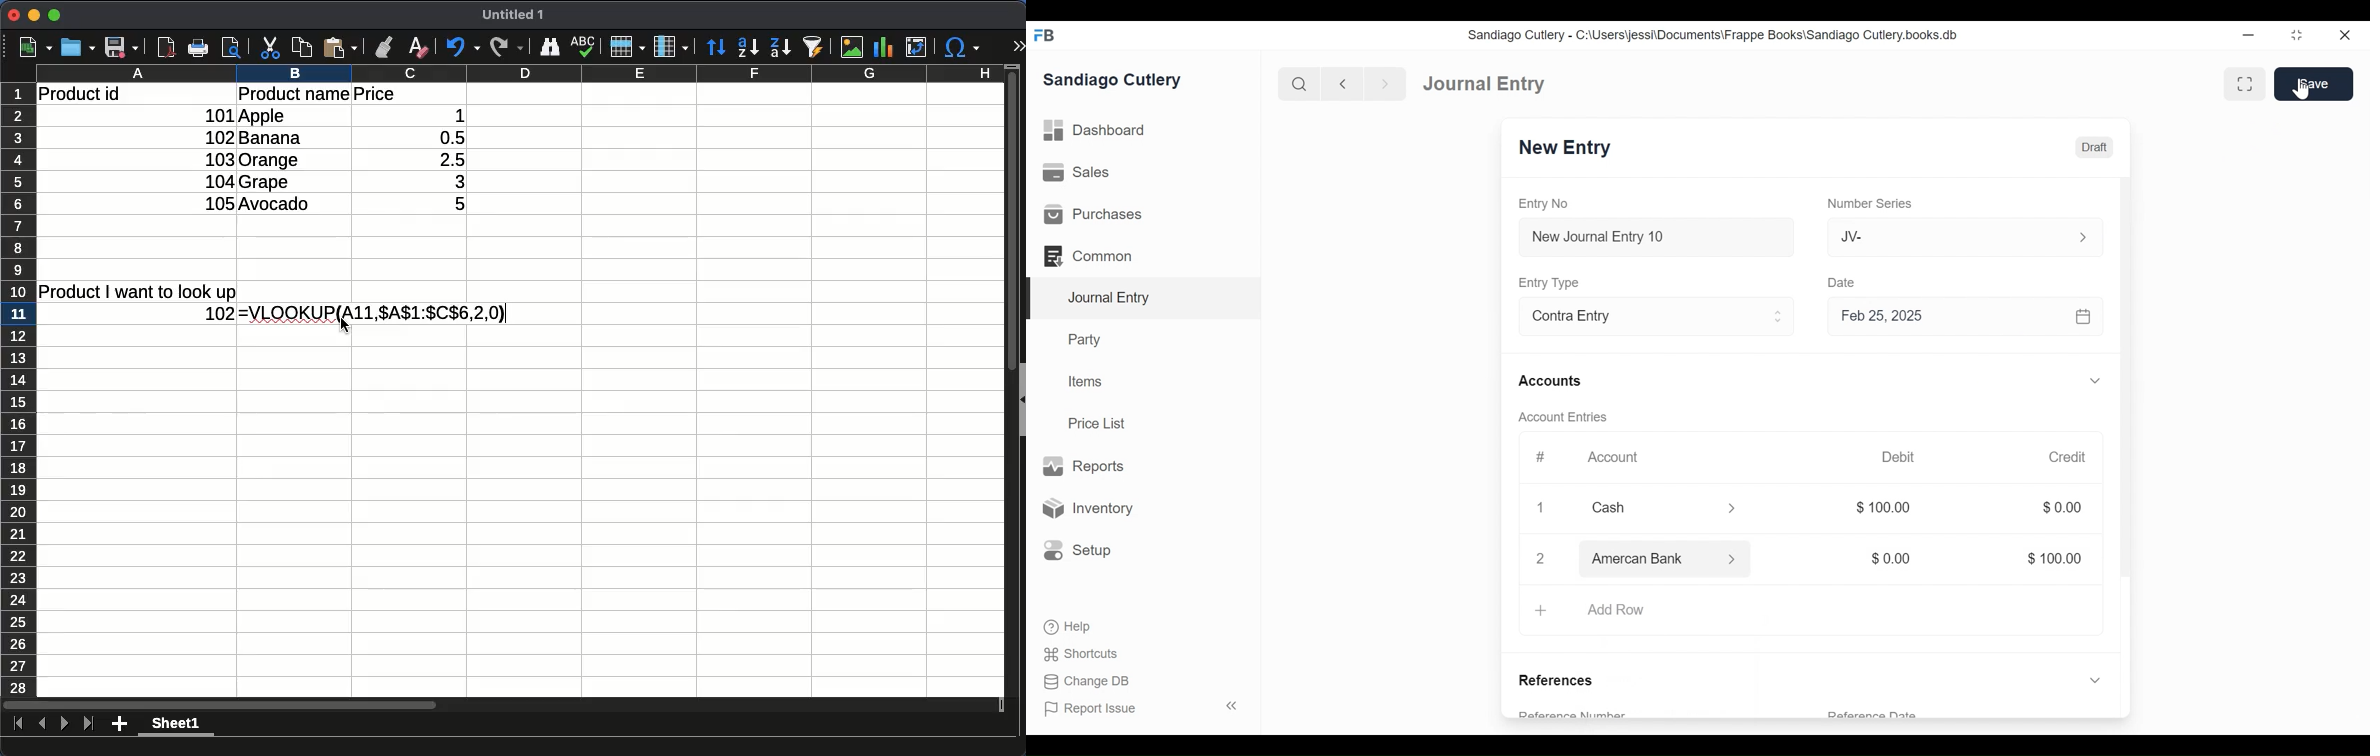 The height and width of the screenshot is (756, 2380). I want to click on column, so click(671, 47).